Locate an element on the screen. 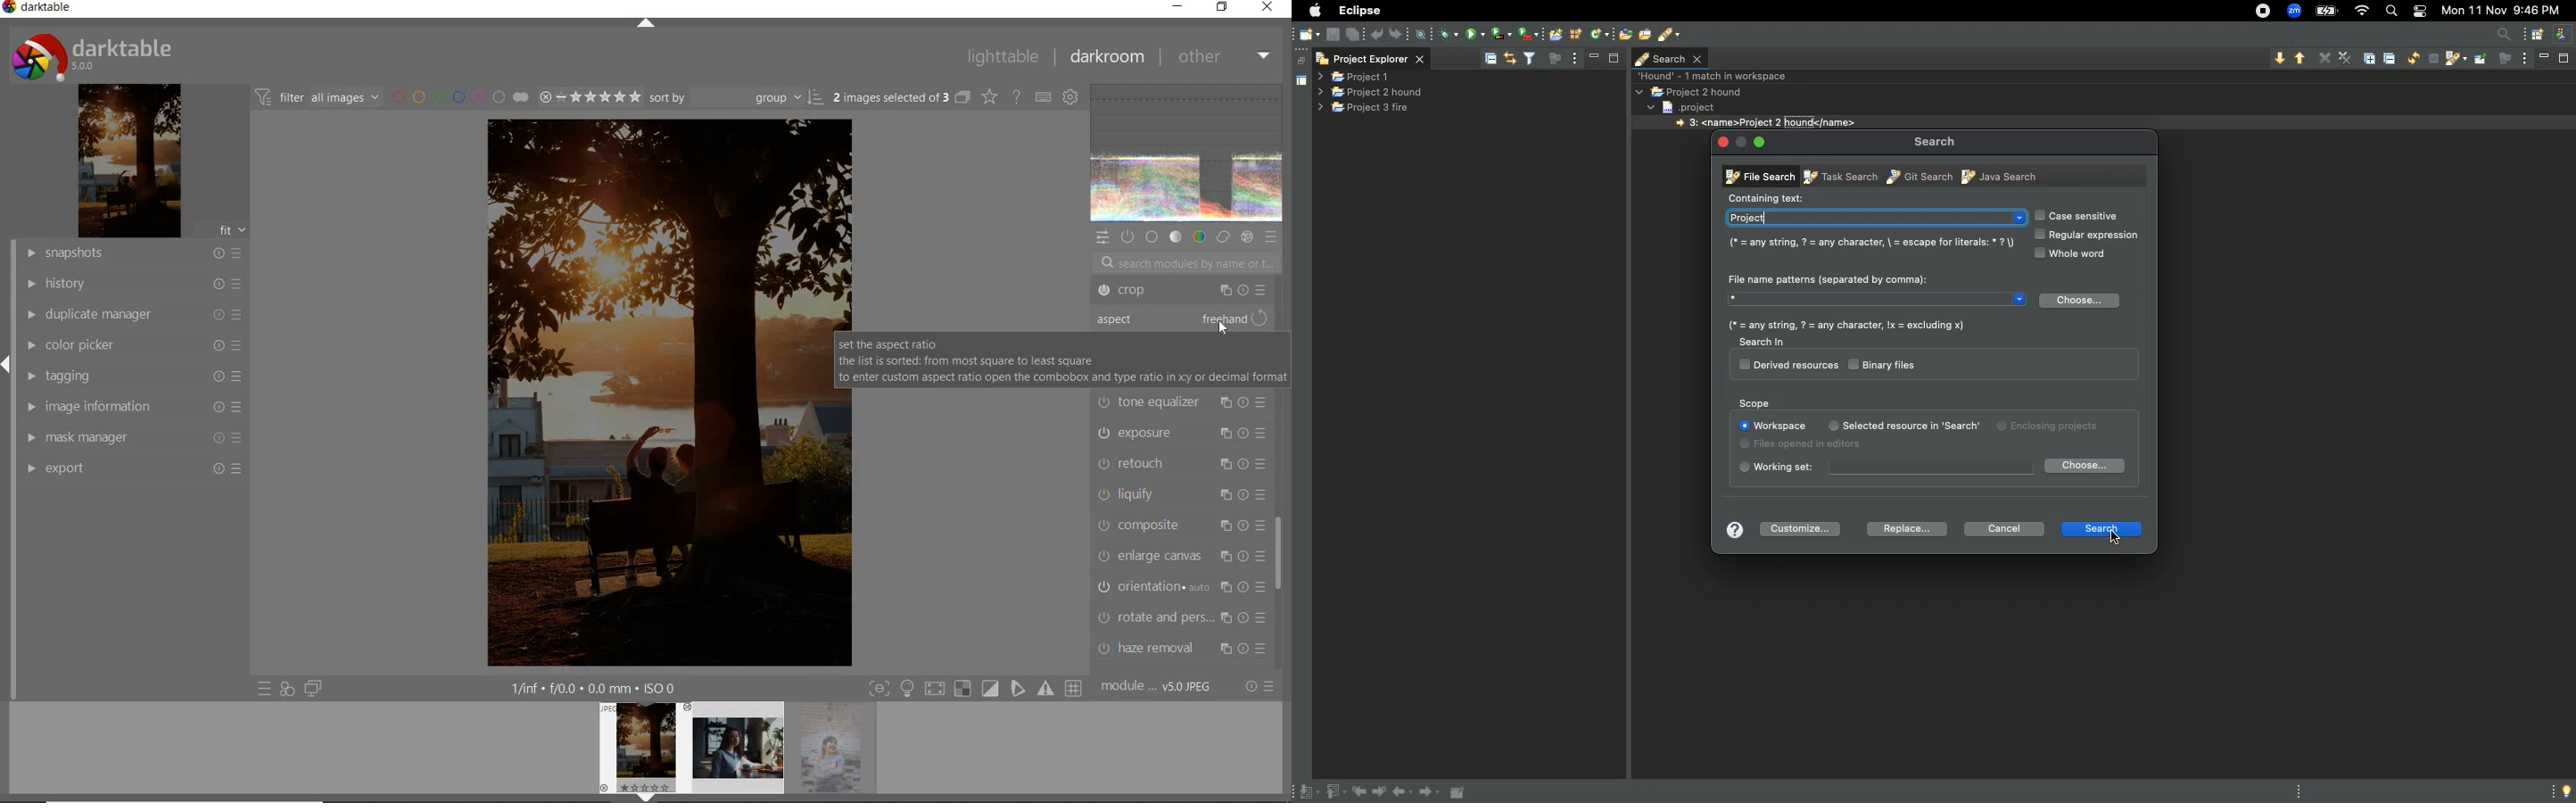 The height and width of the screenshot is (812, 2576). minimise is located at coordinates (1595, 57).